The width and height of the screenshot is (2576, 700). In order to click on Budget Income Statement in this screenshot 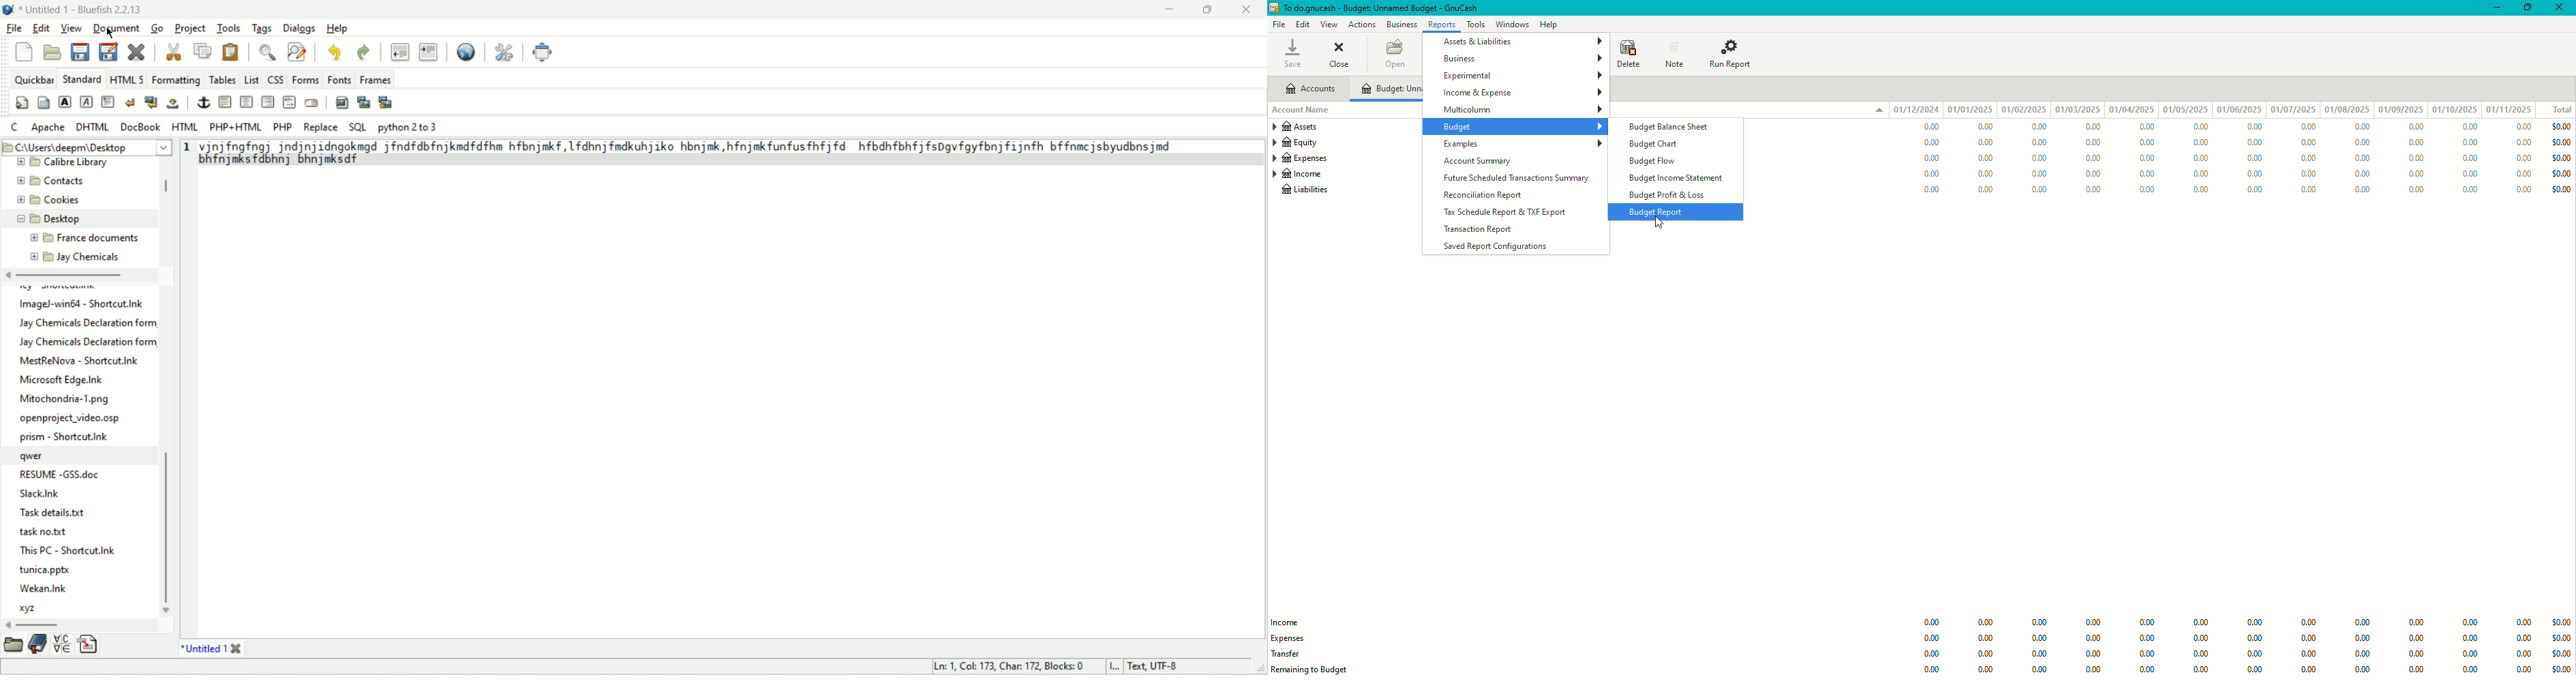, I will do `click(1676, 178)`.